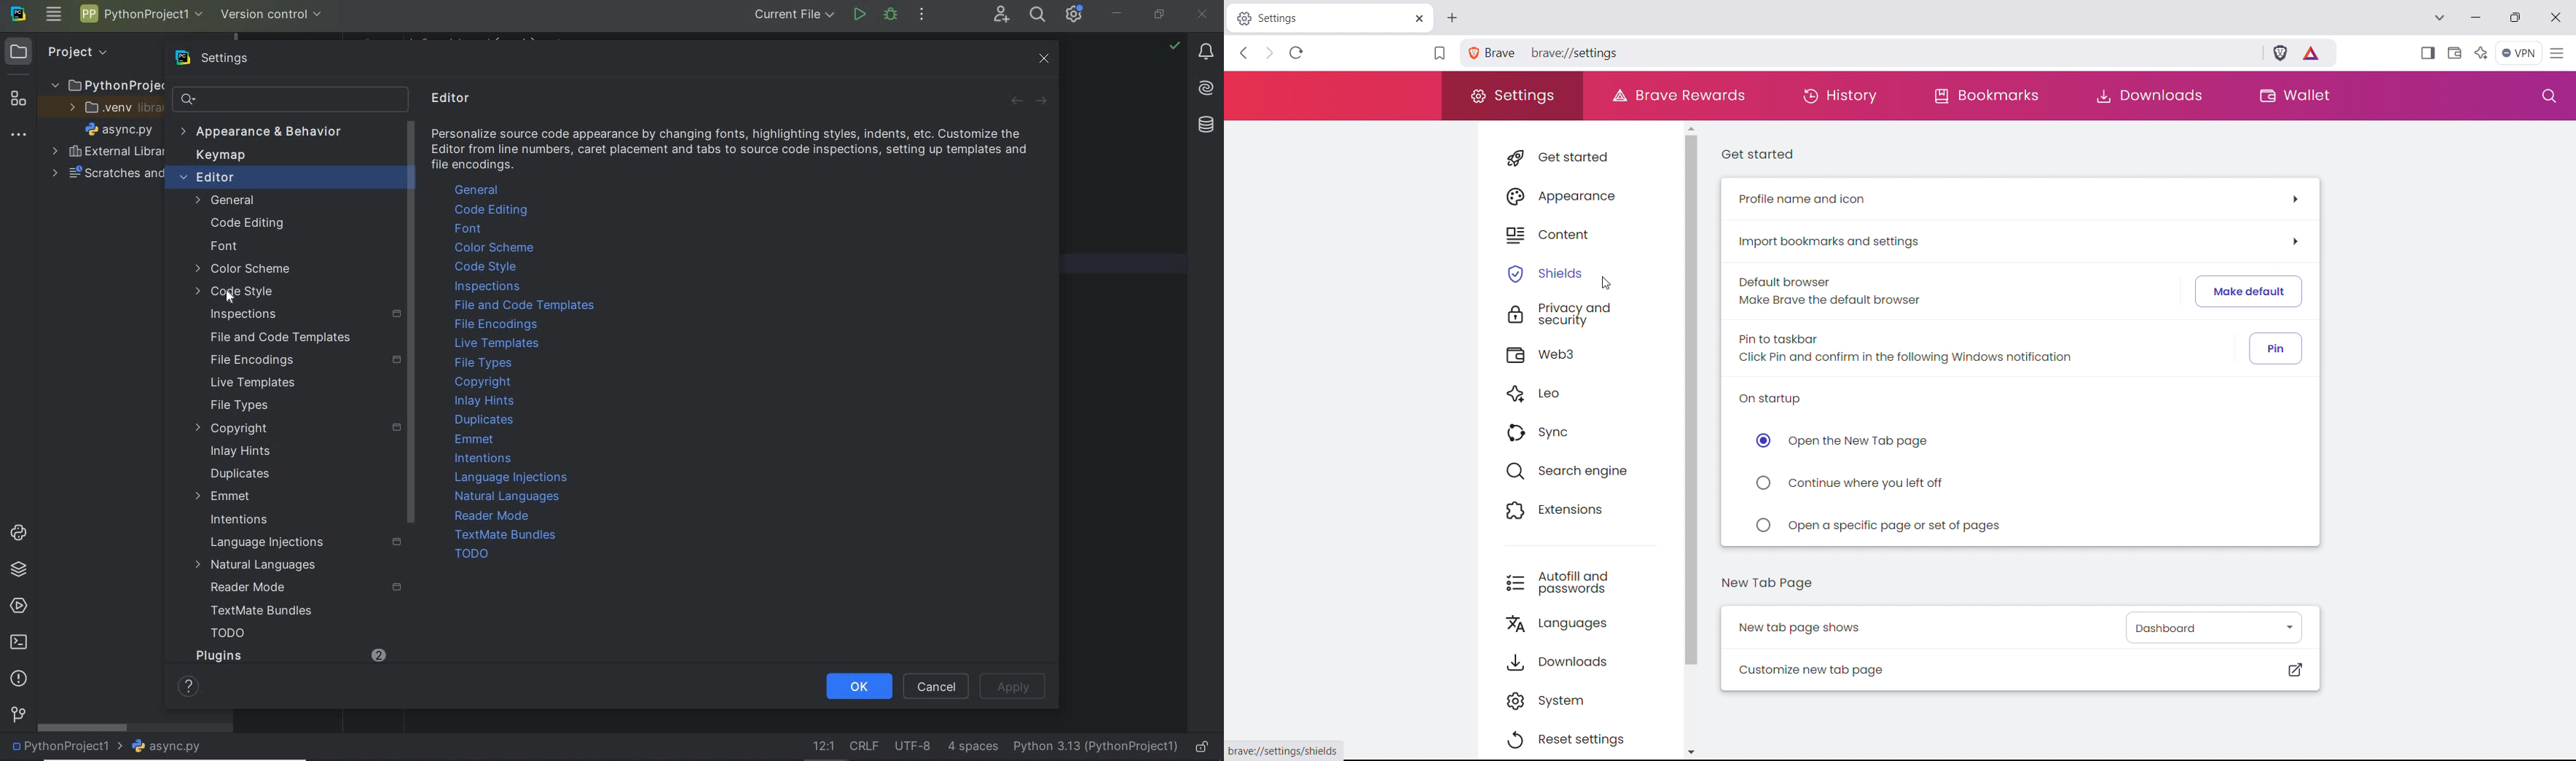 This screenshot has width=2576, height=784. What do you see at coordinates (1205, 123) in the screenshot?
I see `Database` at bounding box center [1205, 123].